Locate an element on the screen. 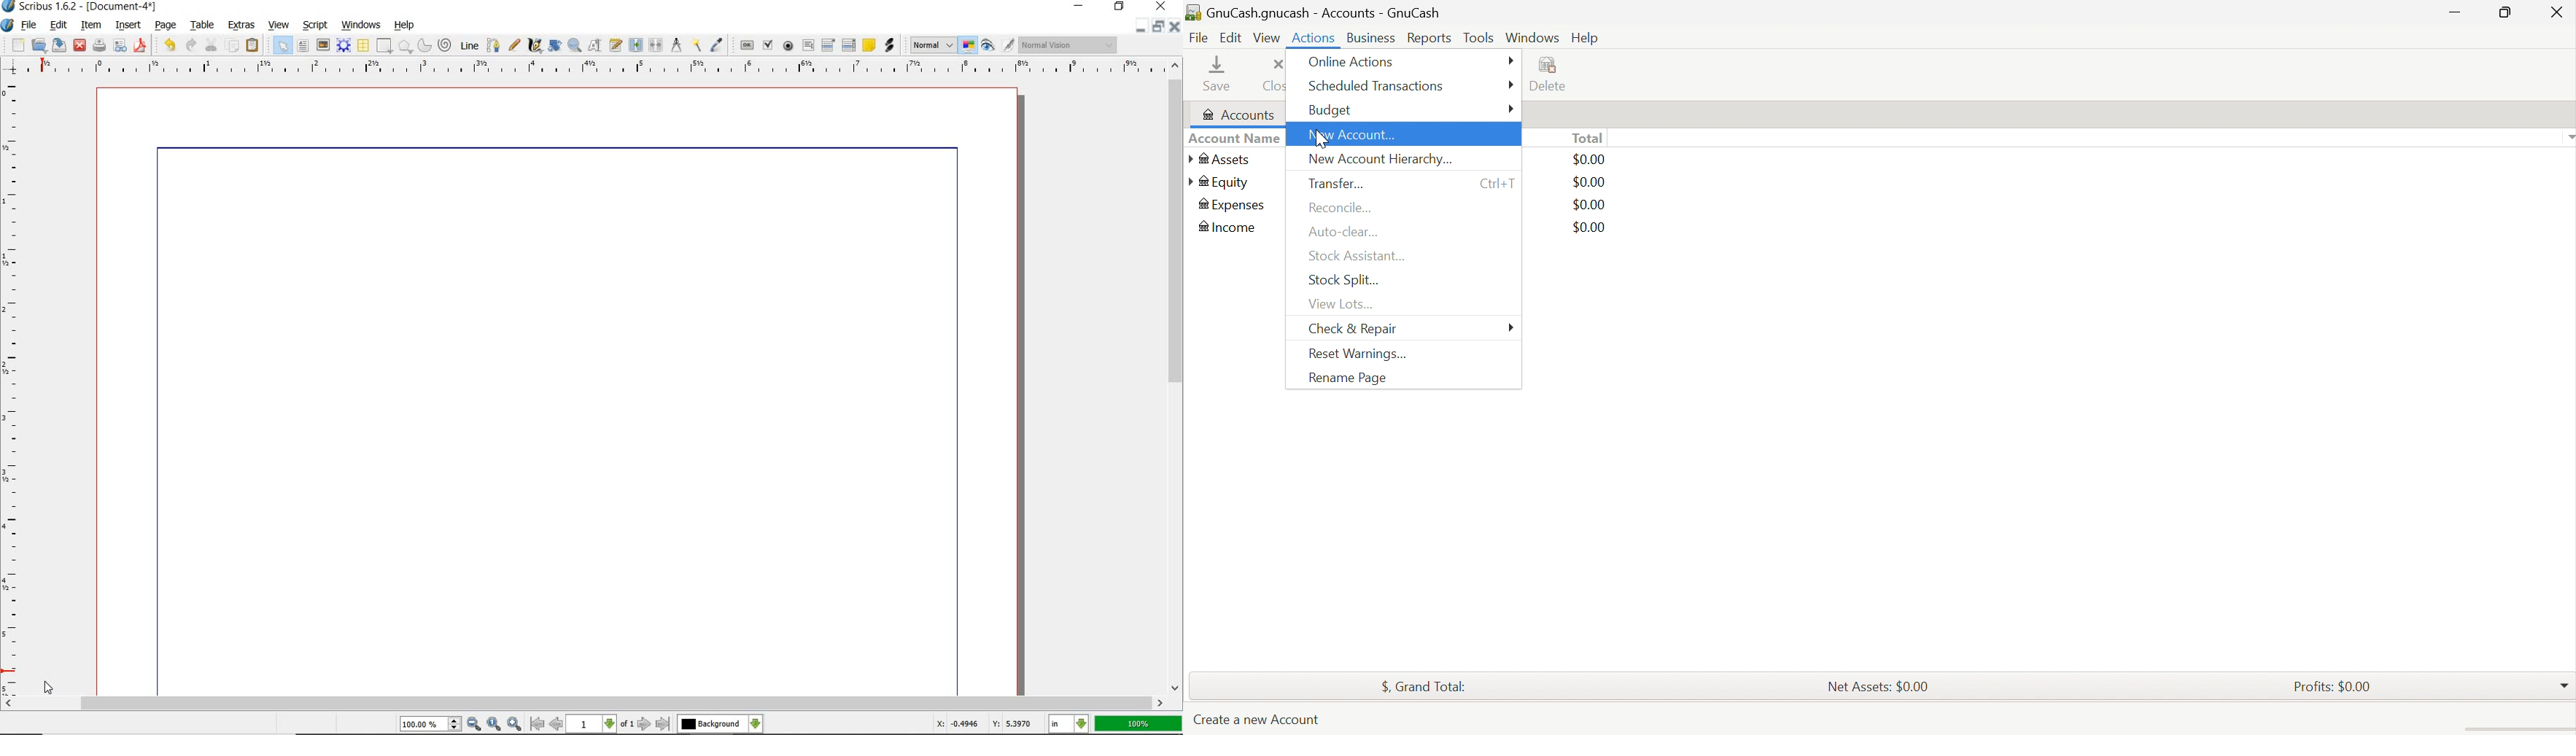 The height and width of the screenshot is (756, 2576). More is located at coordinates (1510, 60).